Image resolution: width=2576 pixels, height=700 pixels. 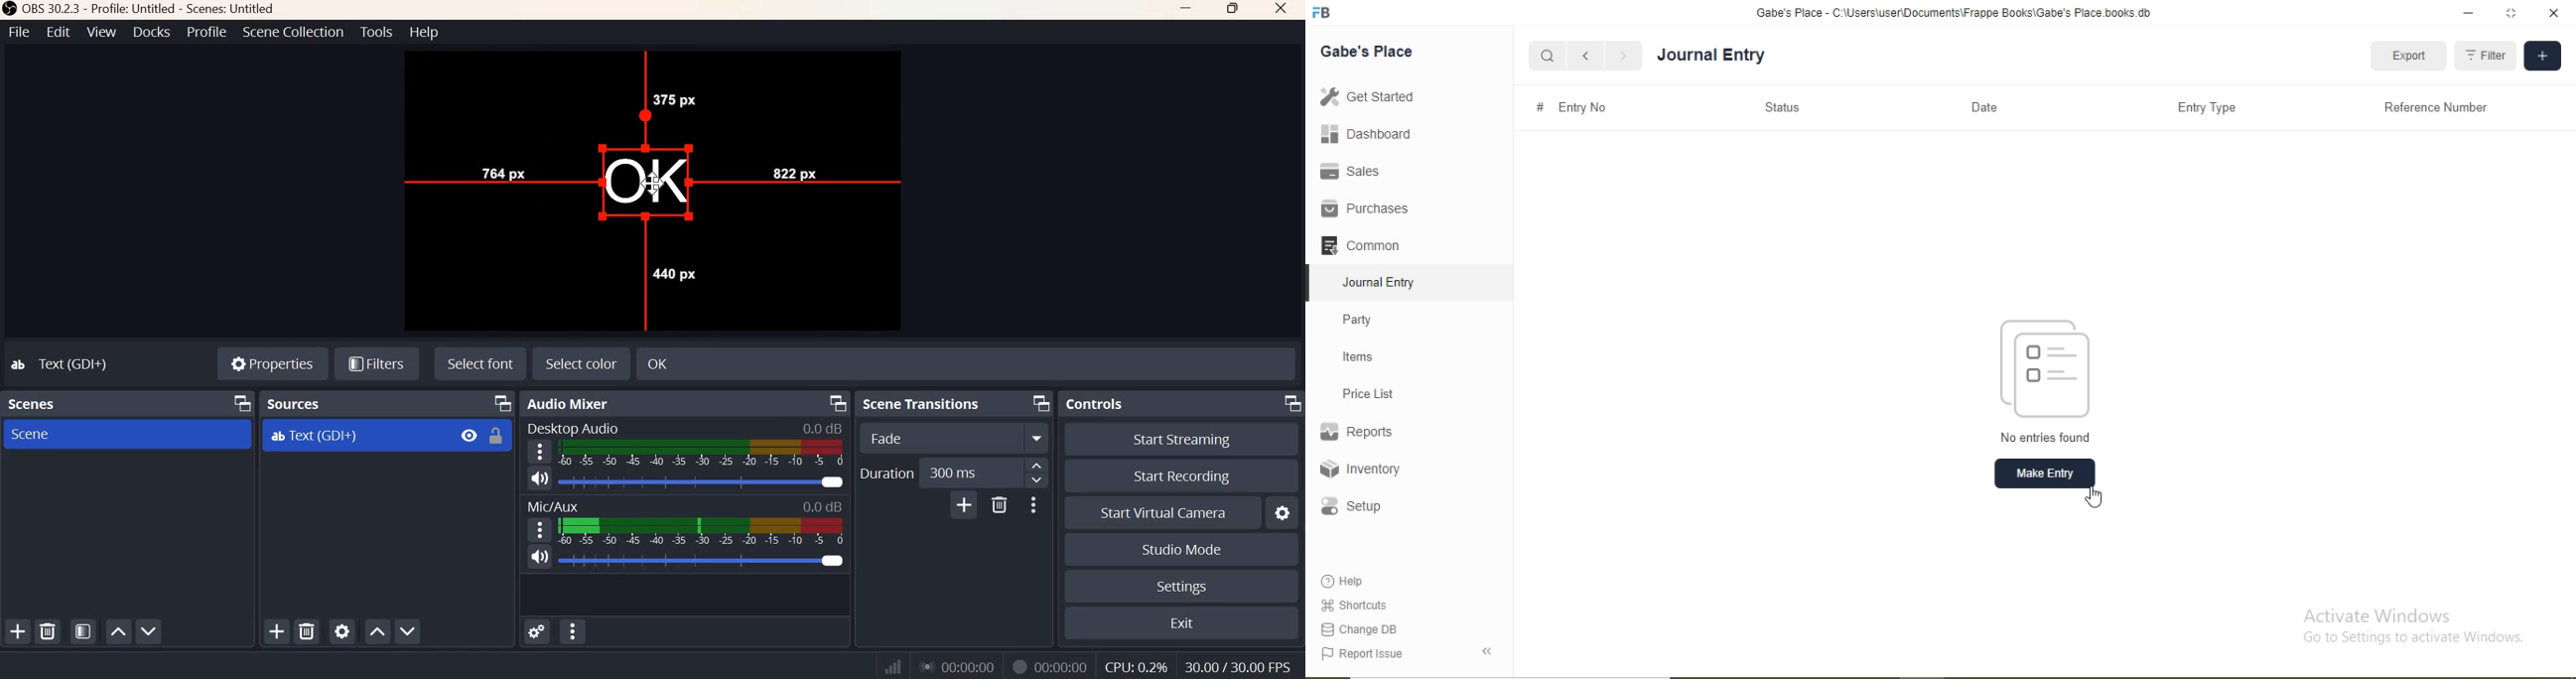 What do you see at coordinates (297, 403) in the screenshot?
I see `Sources` at bounding box center [297, 403].